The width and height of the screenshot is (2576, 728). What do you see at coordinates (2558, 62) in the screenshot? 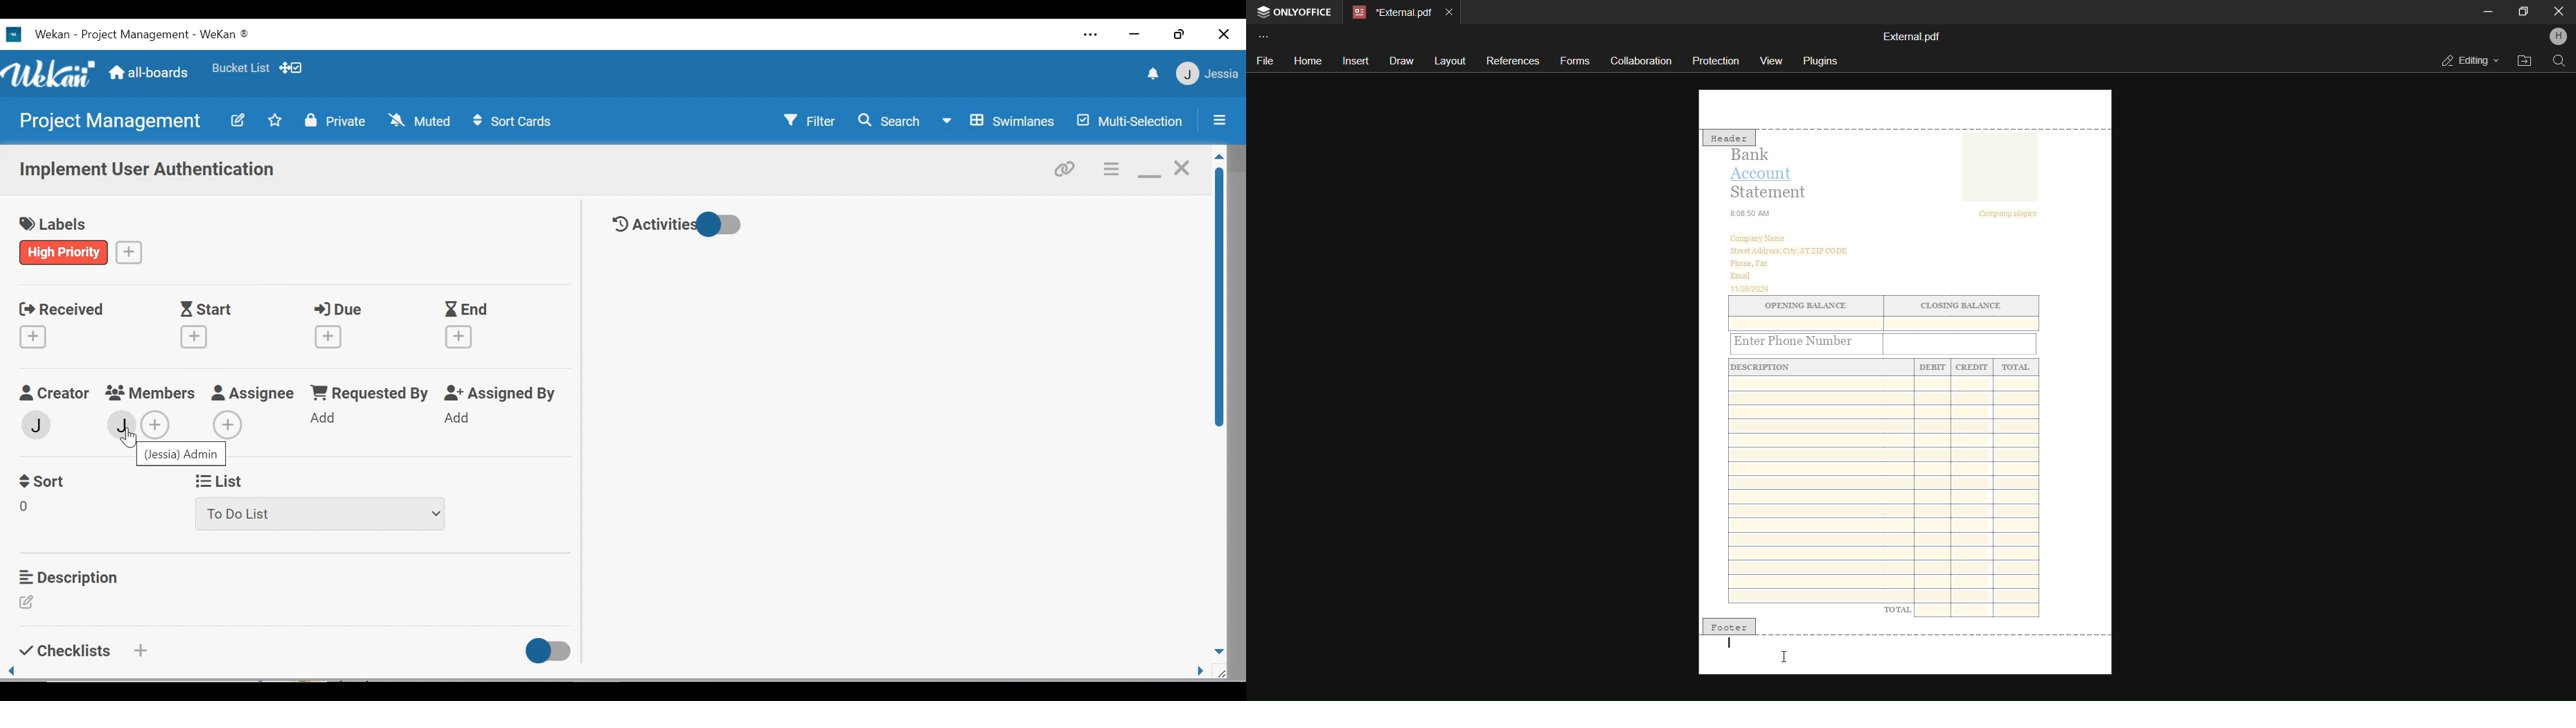
I see `search` at bounding box center [2558, 62].